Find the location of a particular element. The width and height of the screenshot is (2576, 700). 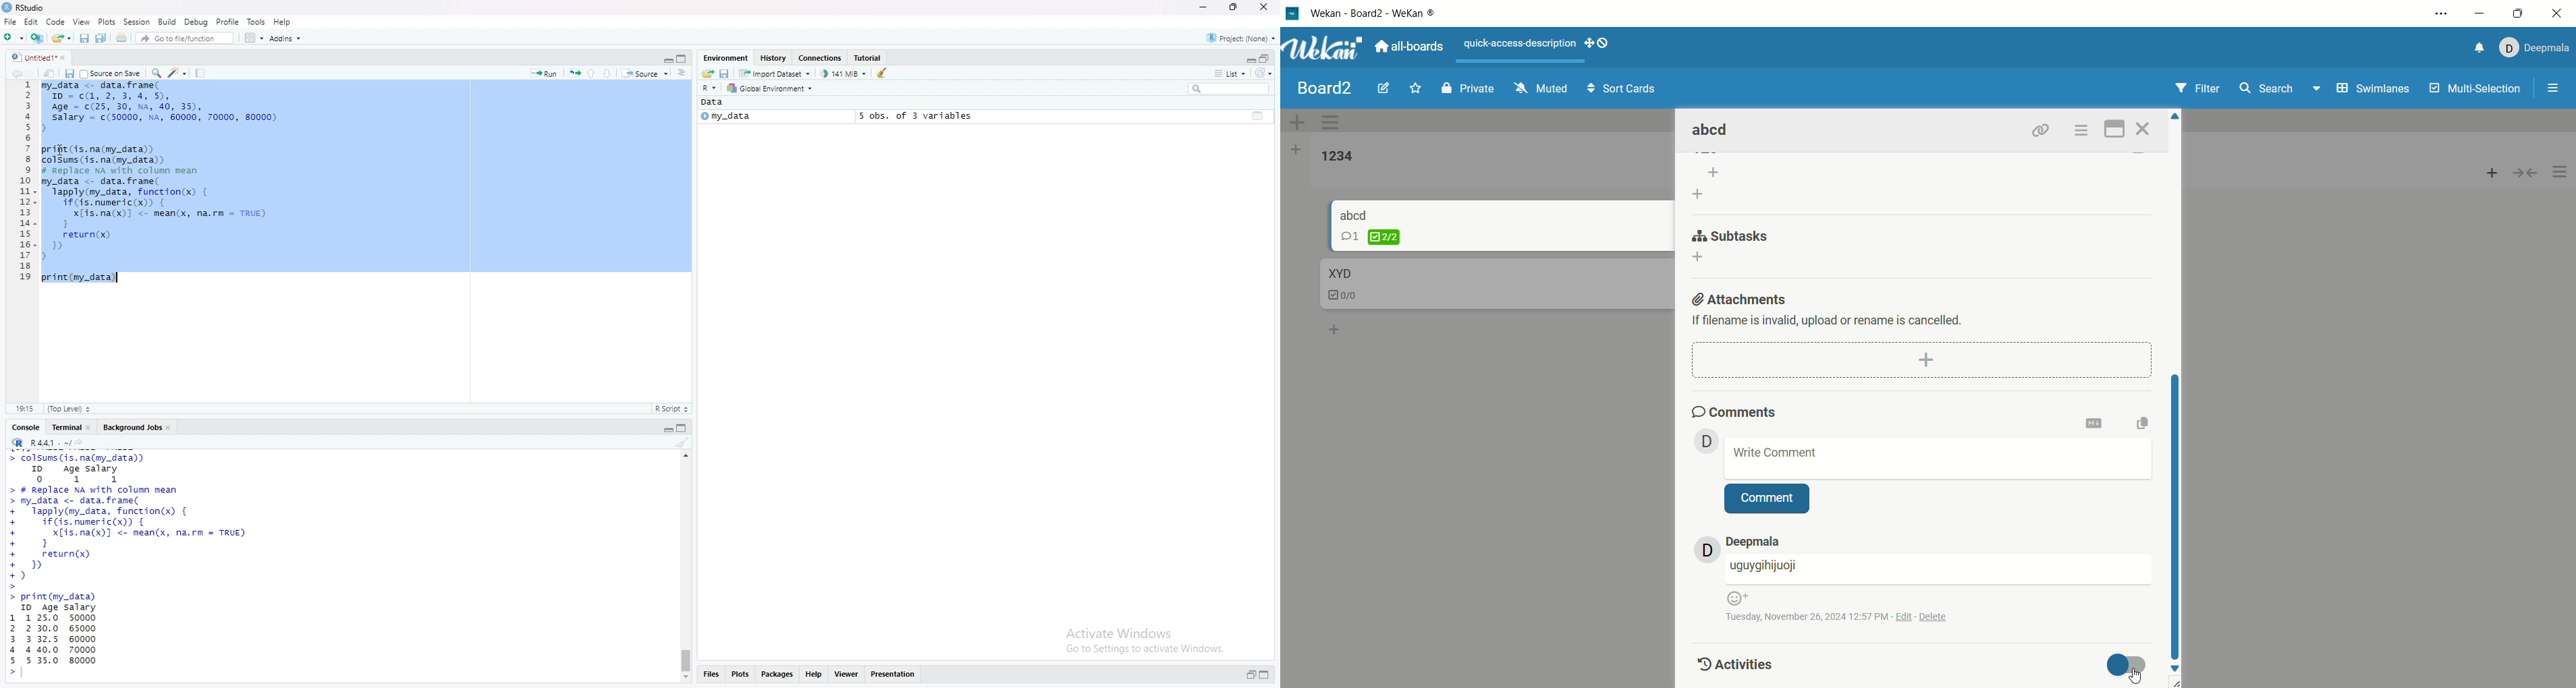

collapse is located at coordinates (1268, 675).